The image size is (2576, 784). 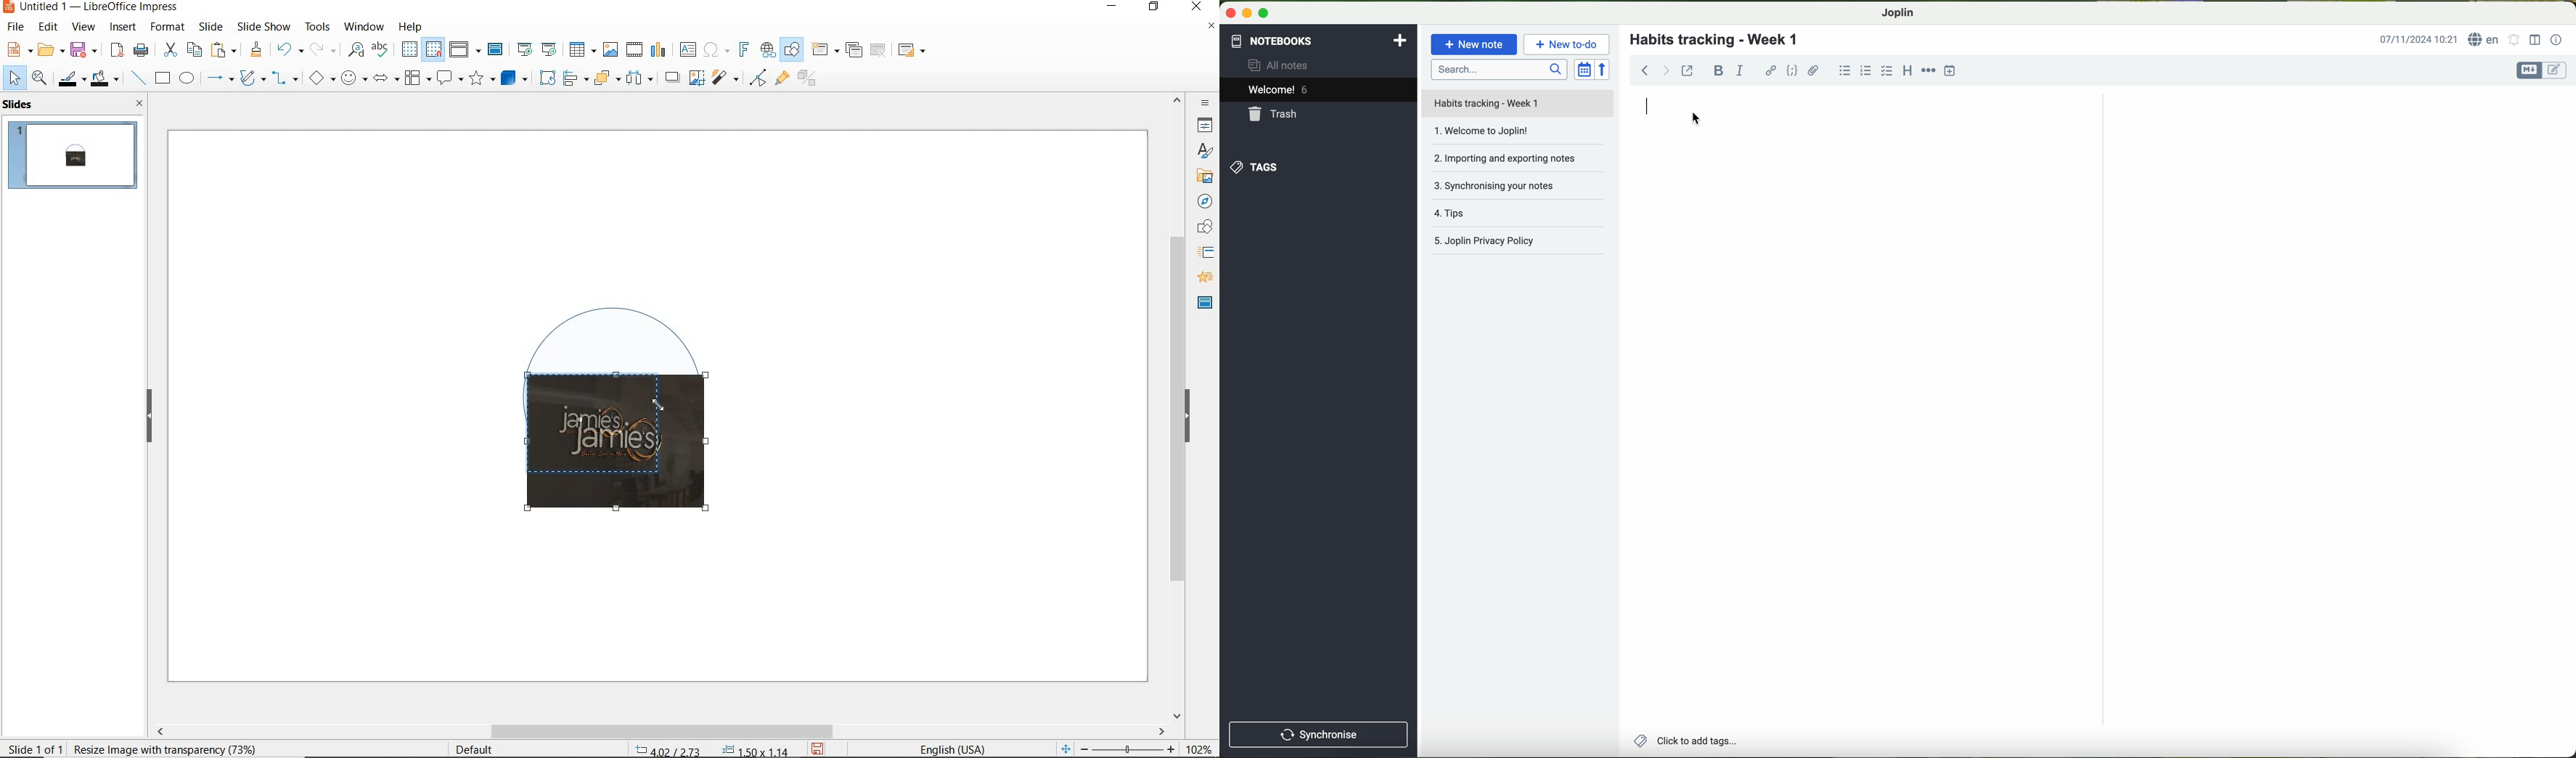 What do you see at coordinates (1604, 69) in the screenshot?
I see `reverse sort order` at bounding box center [1604, 69].